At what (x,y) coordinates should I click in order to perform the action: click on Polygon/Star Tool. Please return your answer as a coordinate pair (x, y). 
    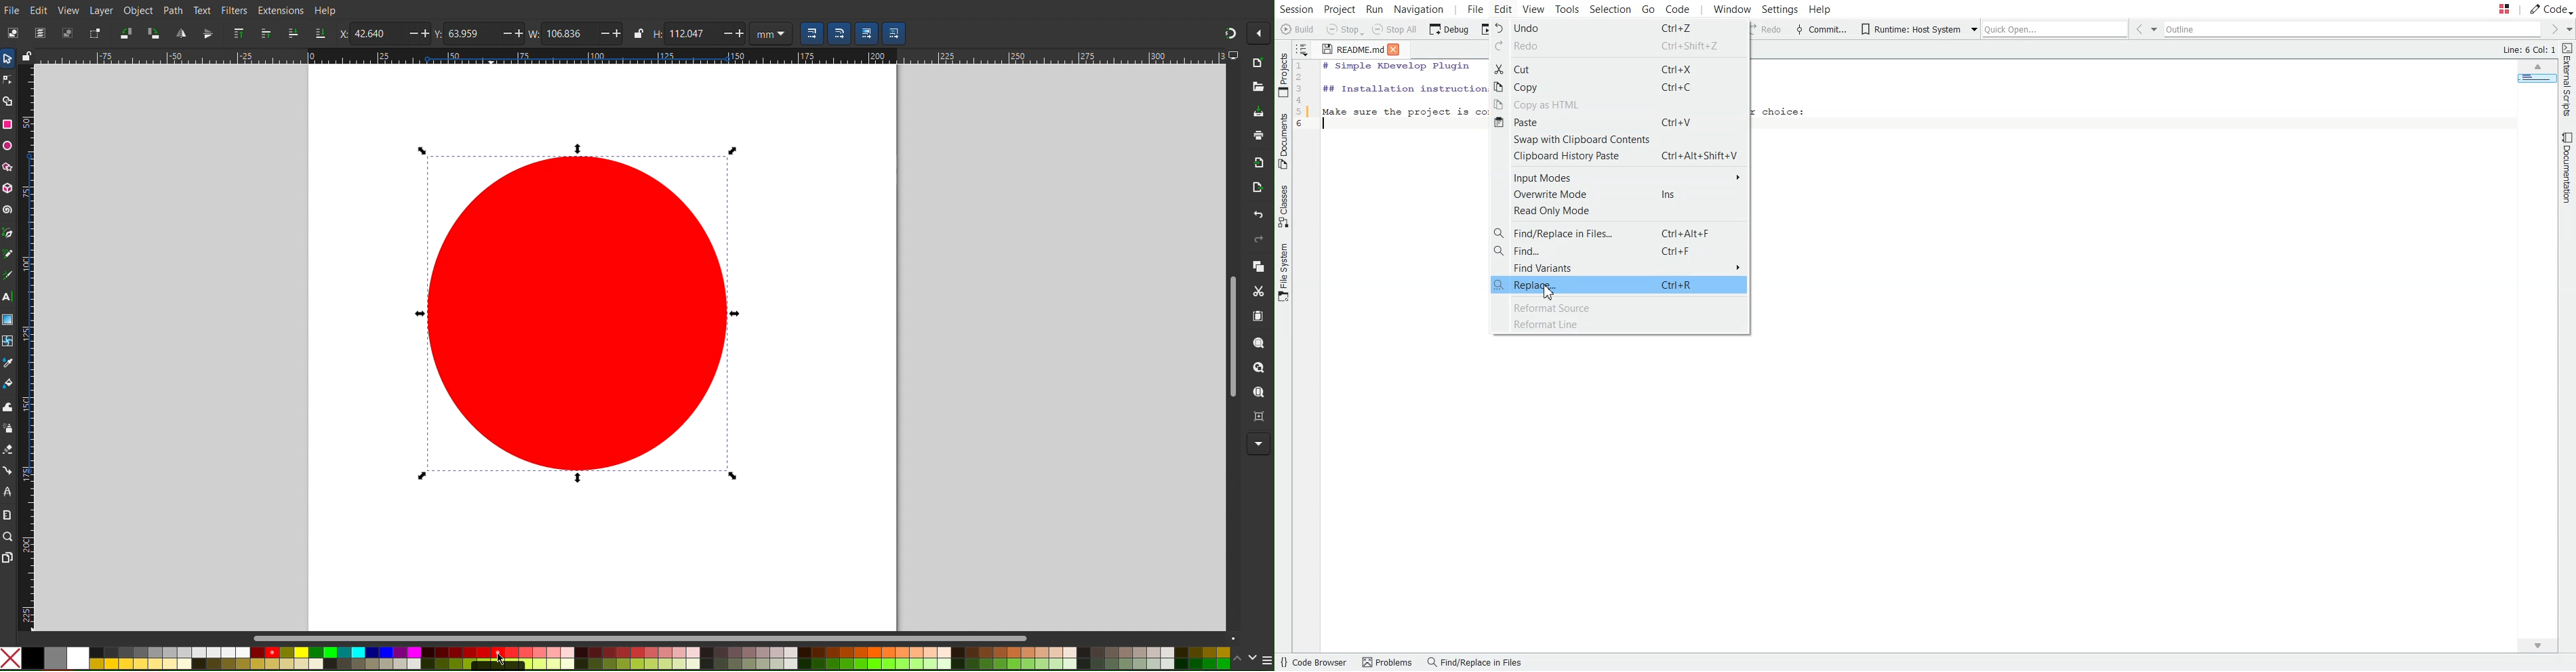
    Looking at the image, I should click on (8, 166).